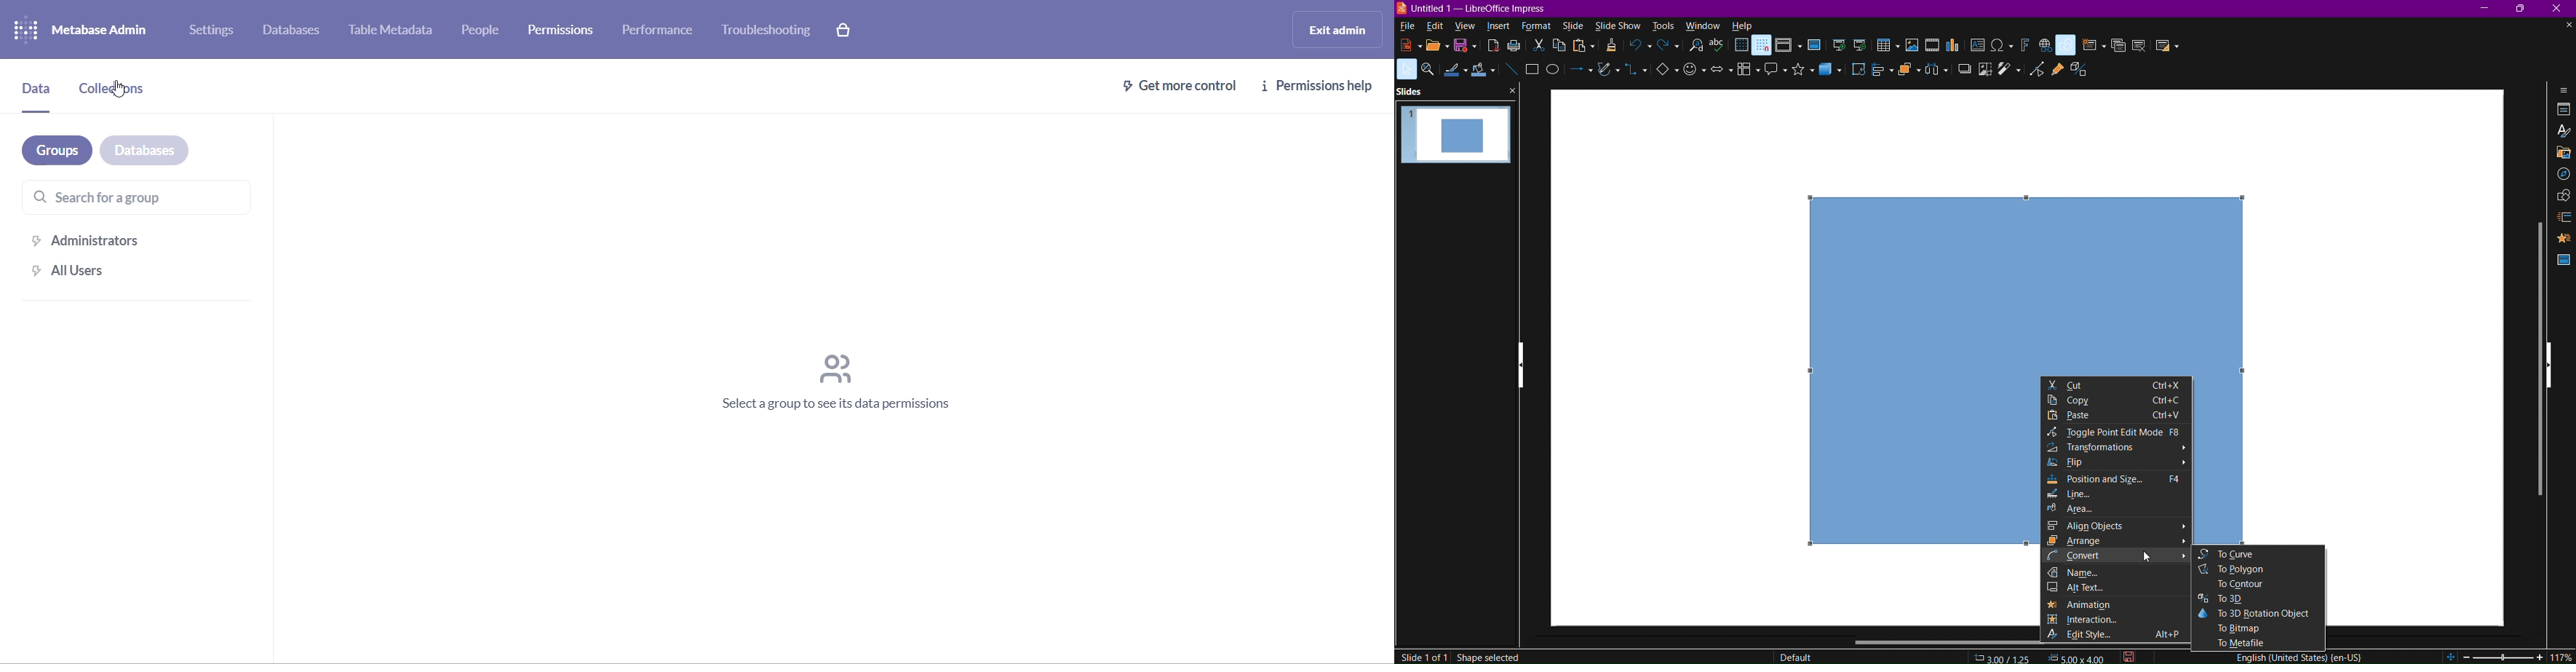 Image resolution: width=2576 pixels, height=672 pixels. Describe the element at coordinates (1540, 47) in the screenshot. I see `cut` at that location.